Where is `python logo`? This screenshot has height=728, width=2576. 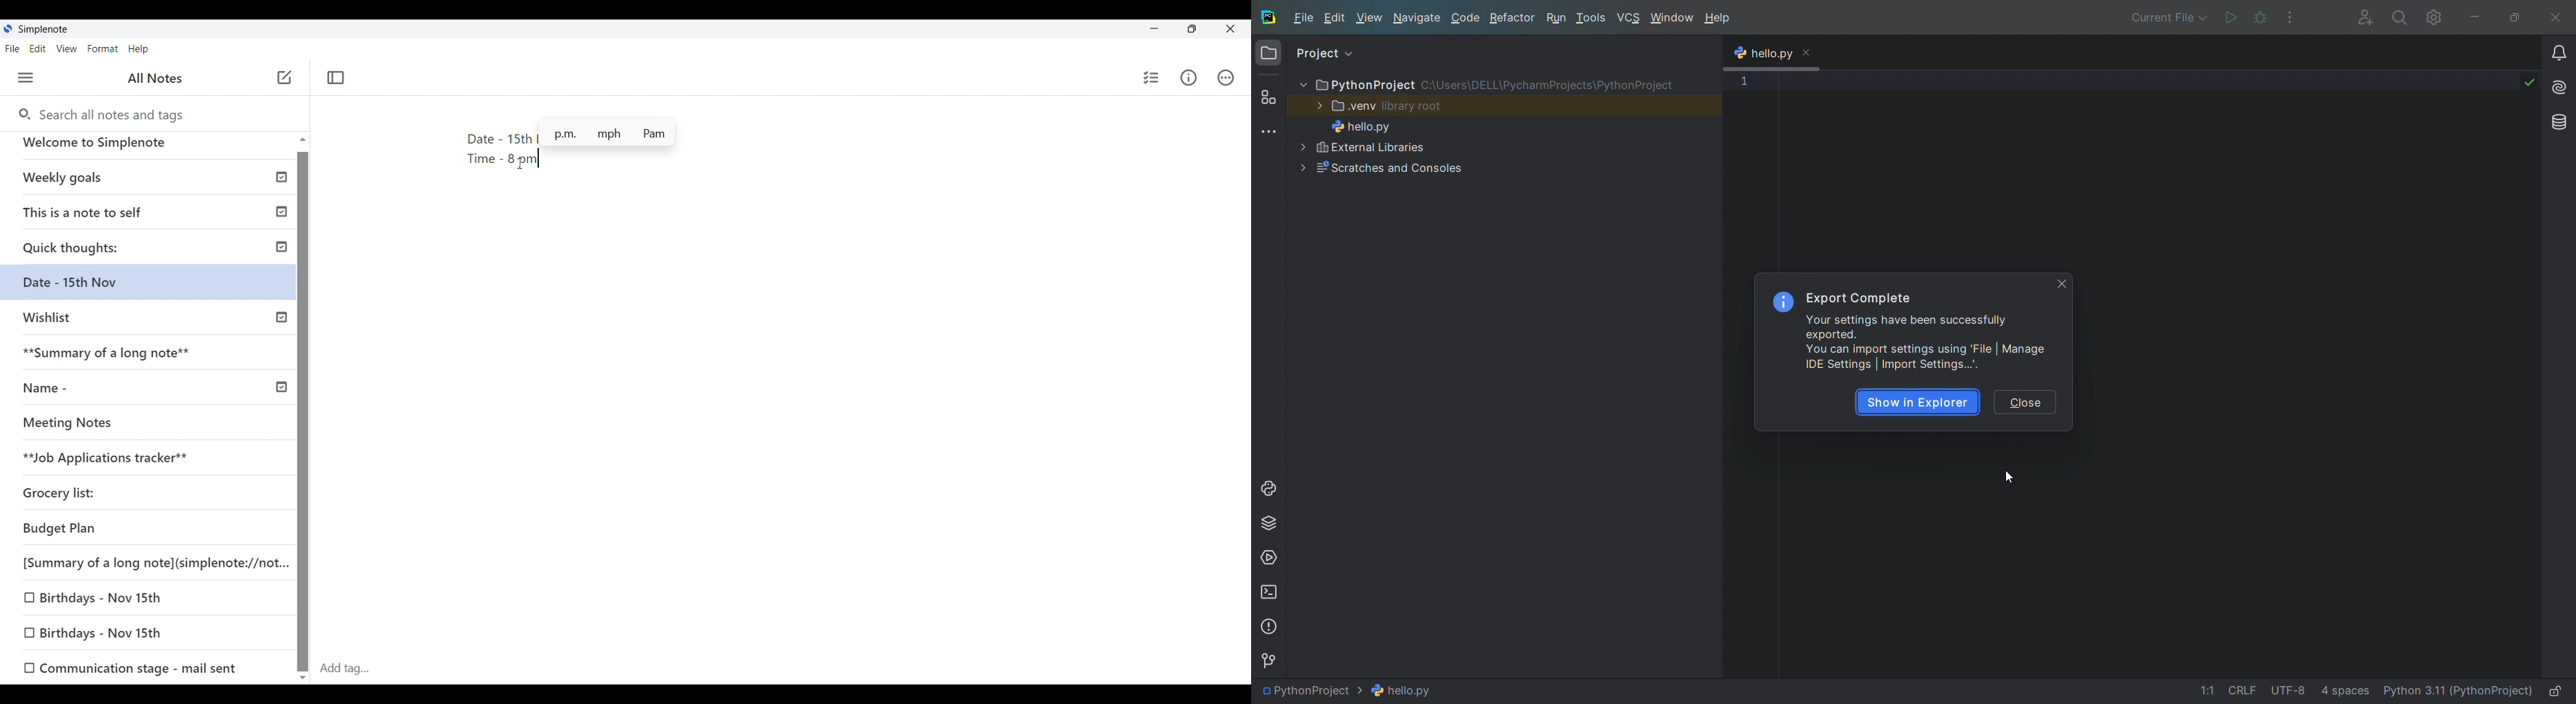
python logo is located at coordinates (1739, 55).